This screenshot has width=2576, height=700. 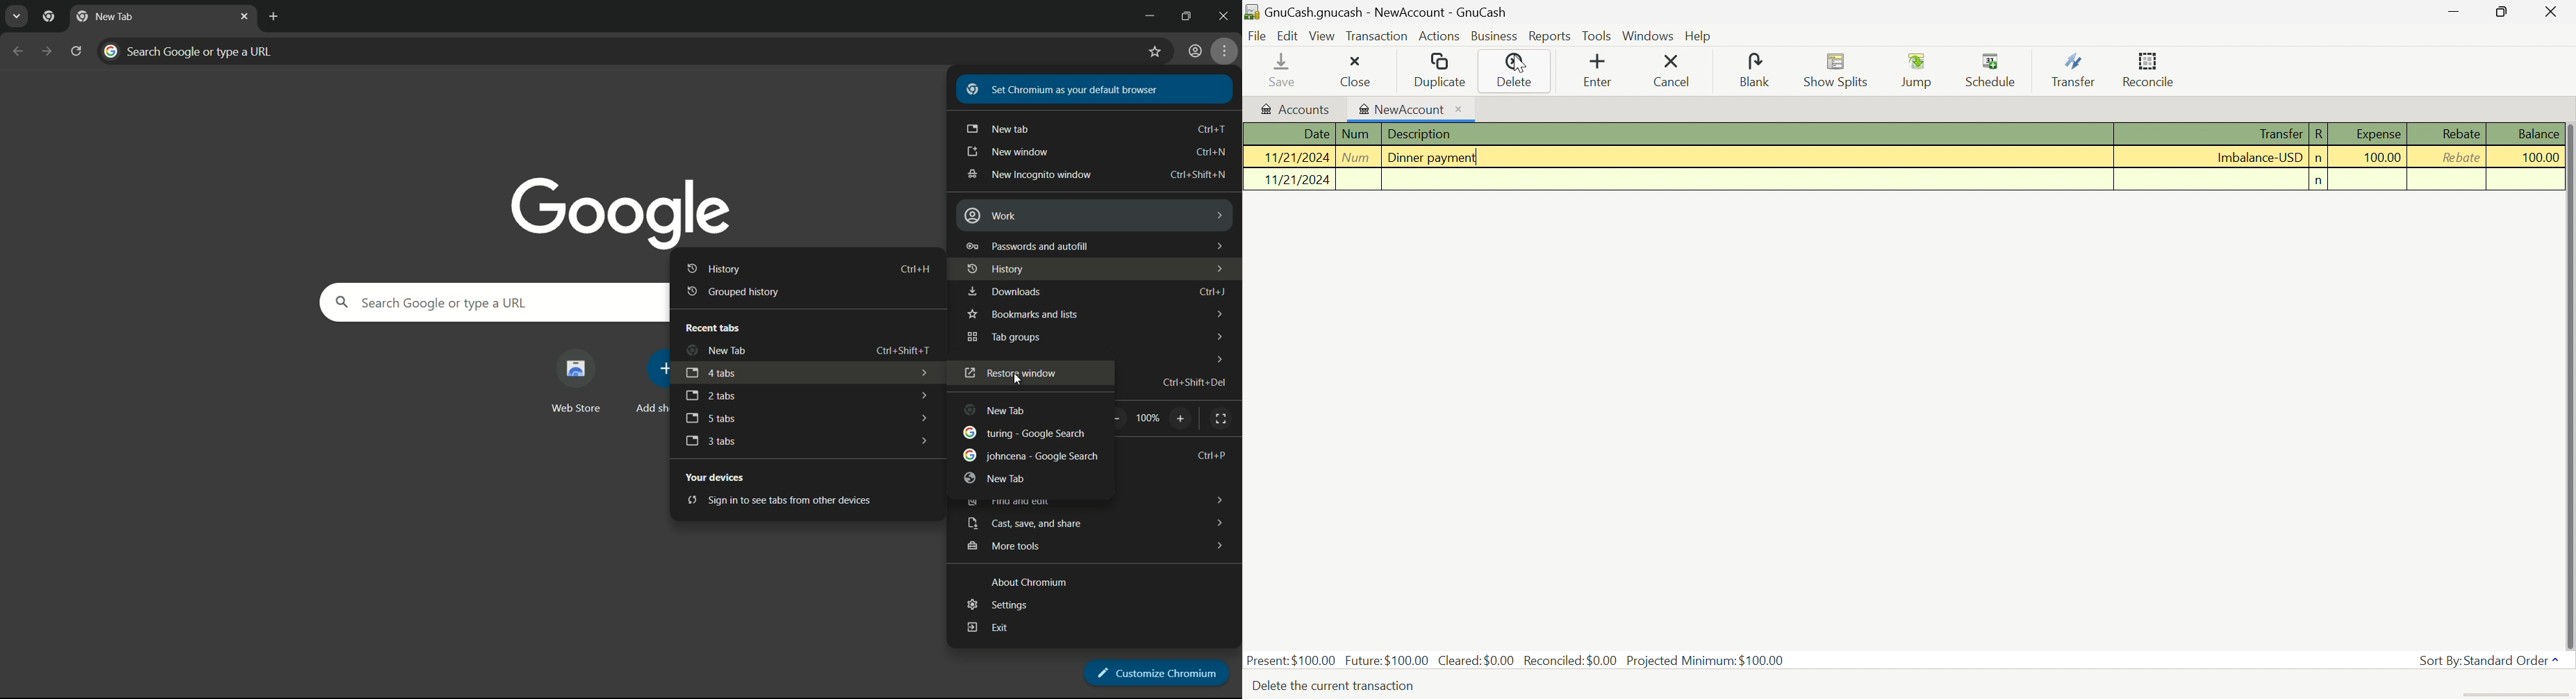 I want to click on Transfer, so click(x=2279, y=135).